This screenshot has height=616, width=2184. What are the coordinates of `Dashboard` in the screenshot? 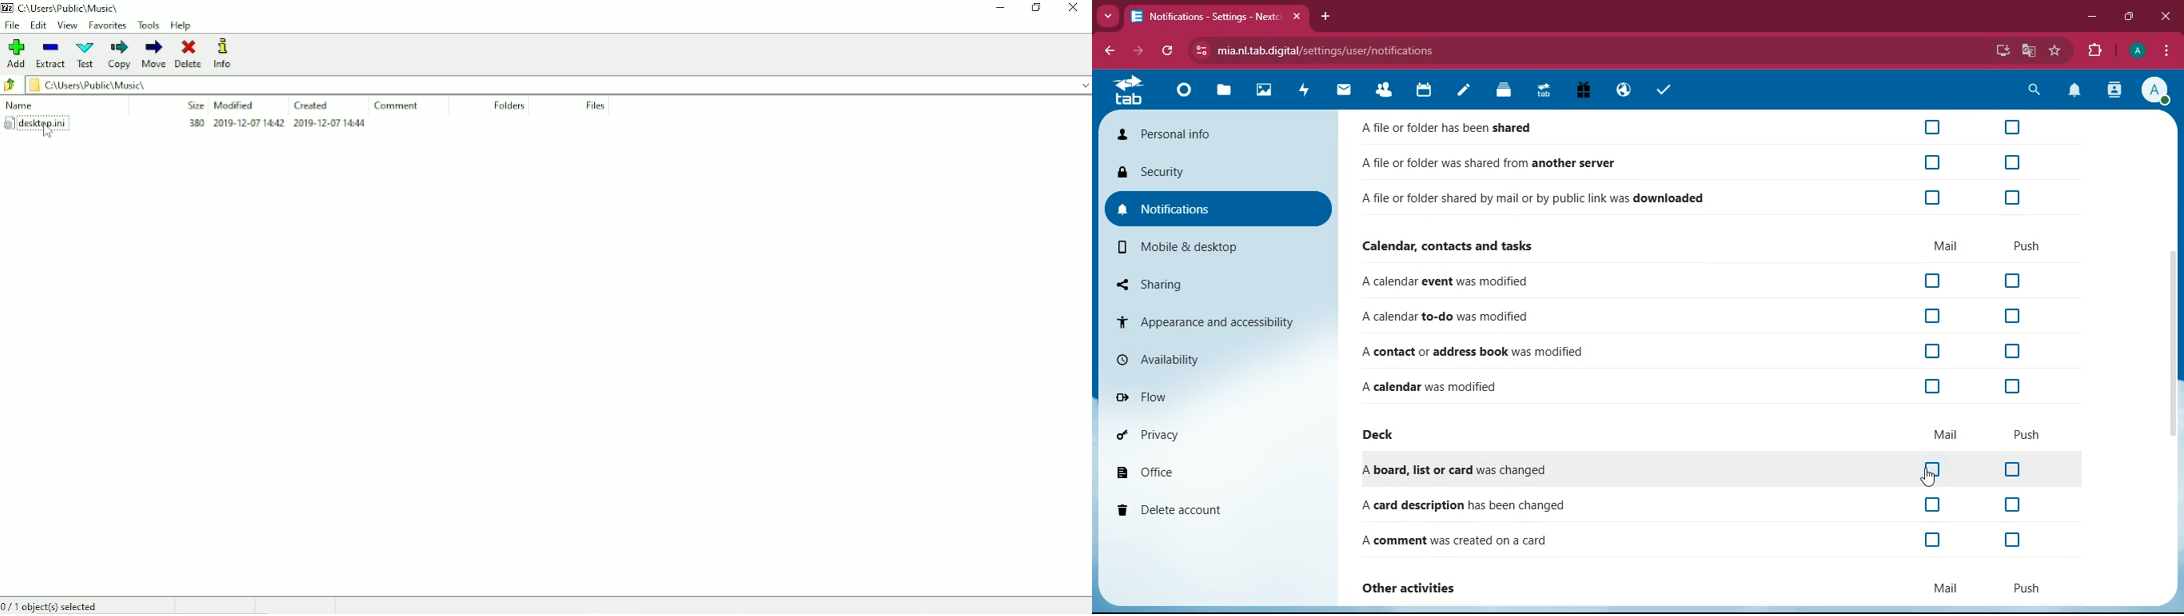 It's located at (1184, 93).